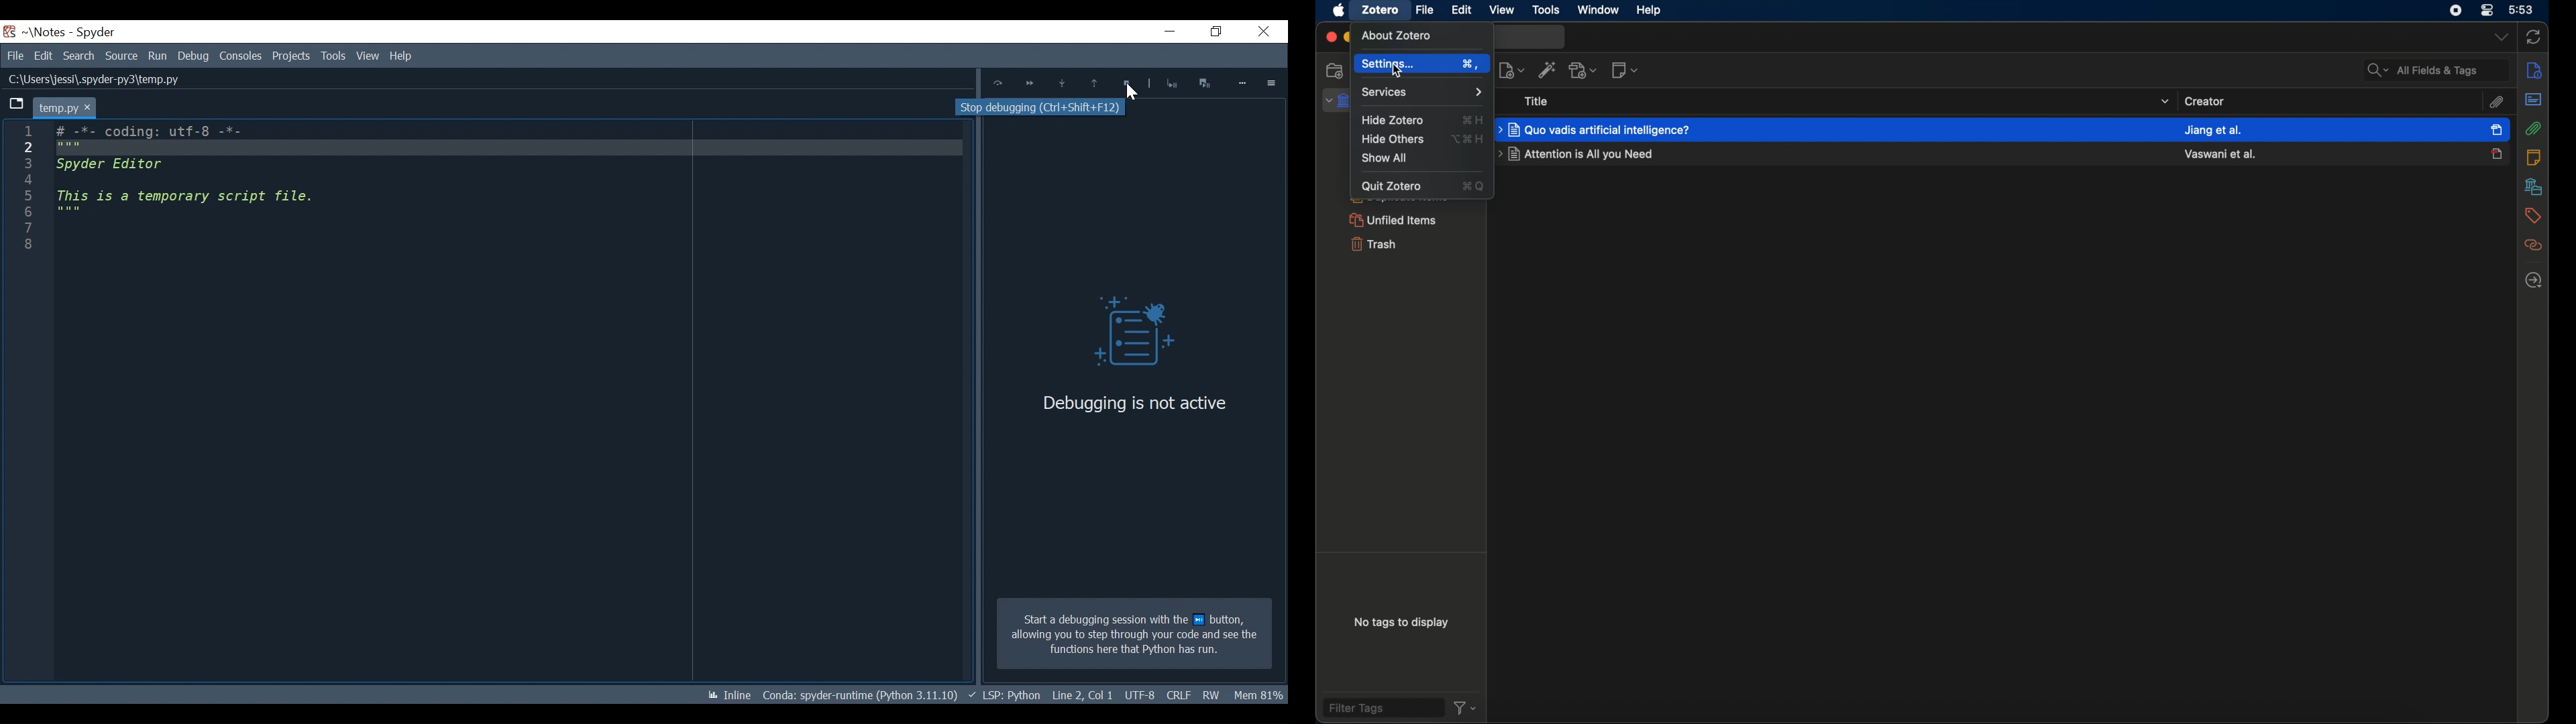  What do you see at coordinates (1381, 10) in the screenshot?
I see `zotero` at bounding box center [1381, 10].